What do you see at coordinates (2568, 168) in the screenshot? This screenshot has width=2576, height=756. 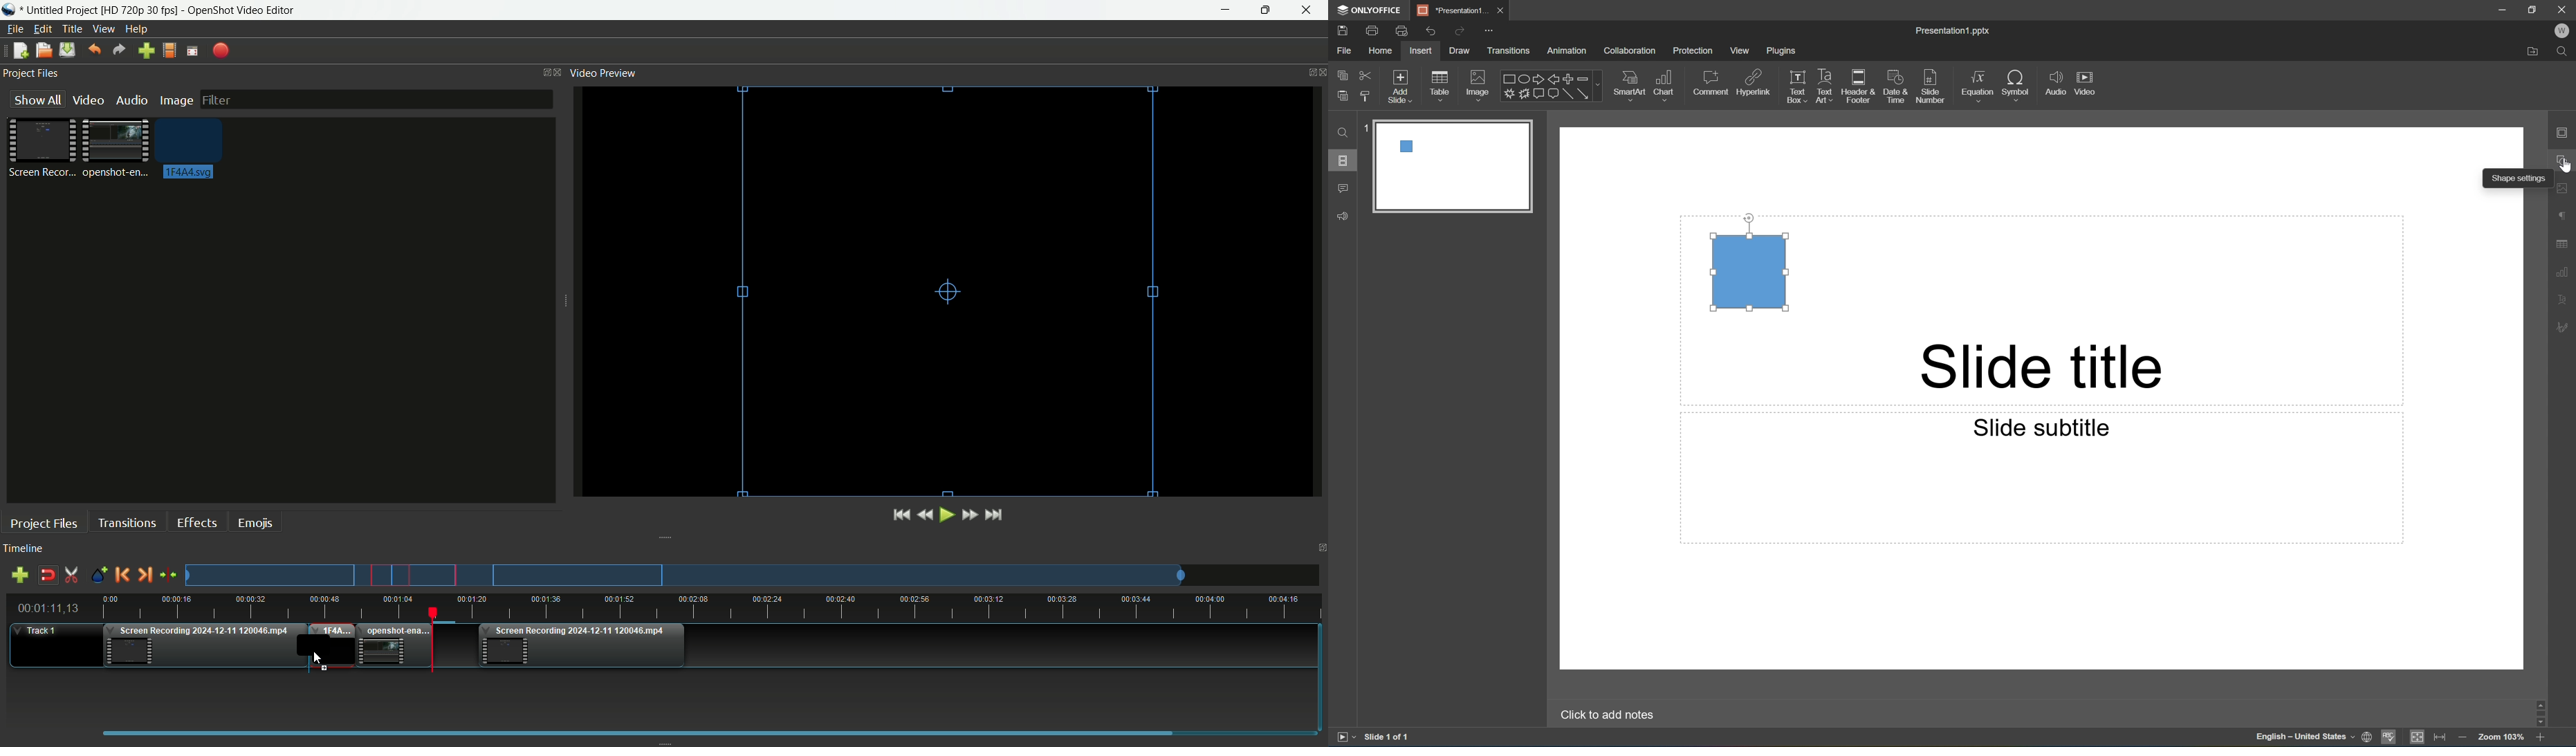 I see `Cursor` at bounding box center [2568, 168].